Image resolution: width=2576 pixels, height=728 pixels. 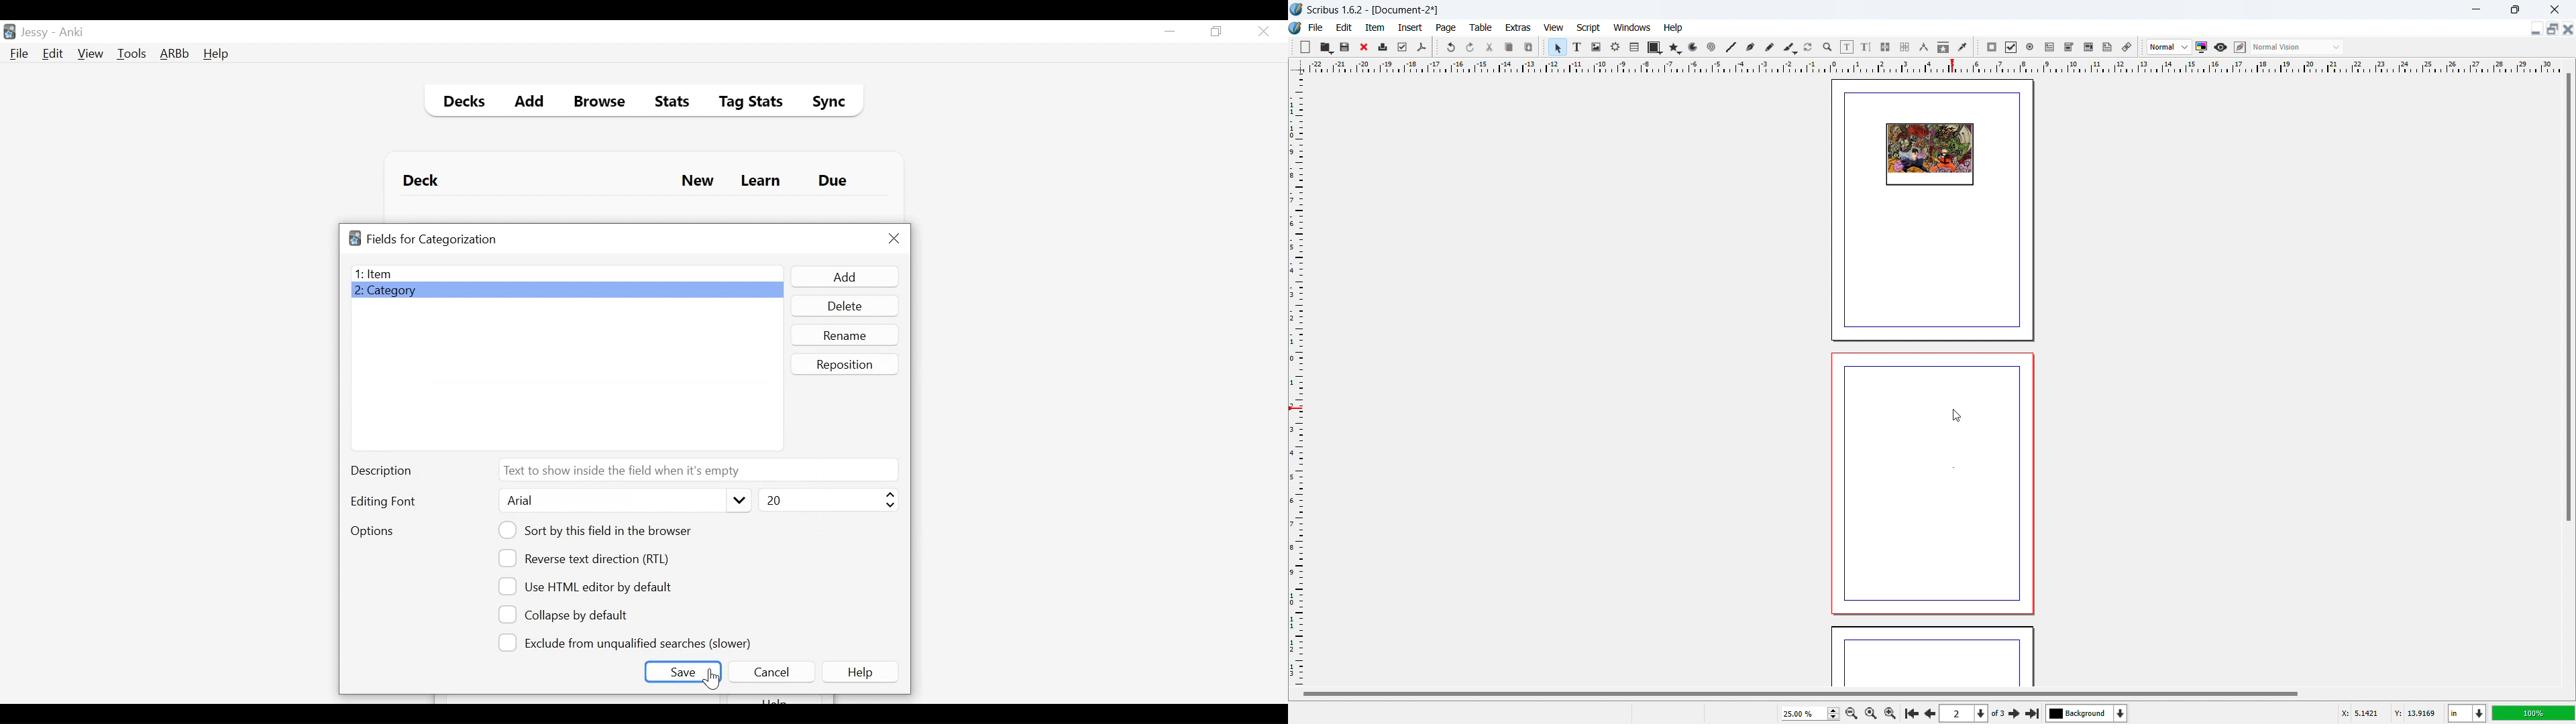 What do you see at coordinates (372, 532) in the screenshot?
I see `Options` at bounding box center [372, 532].